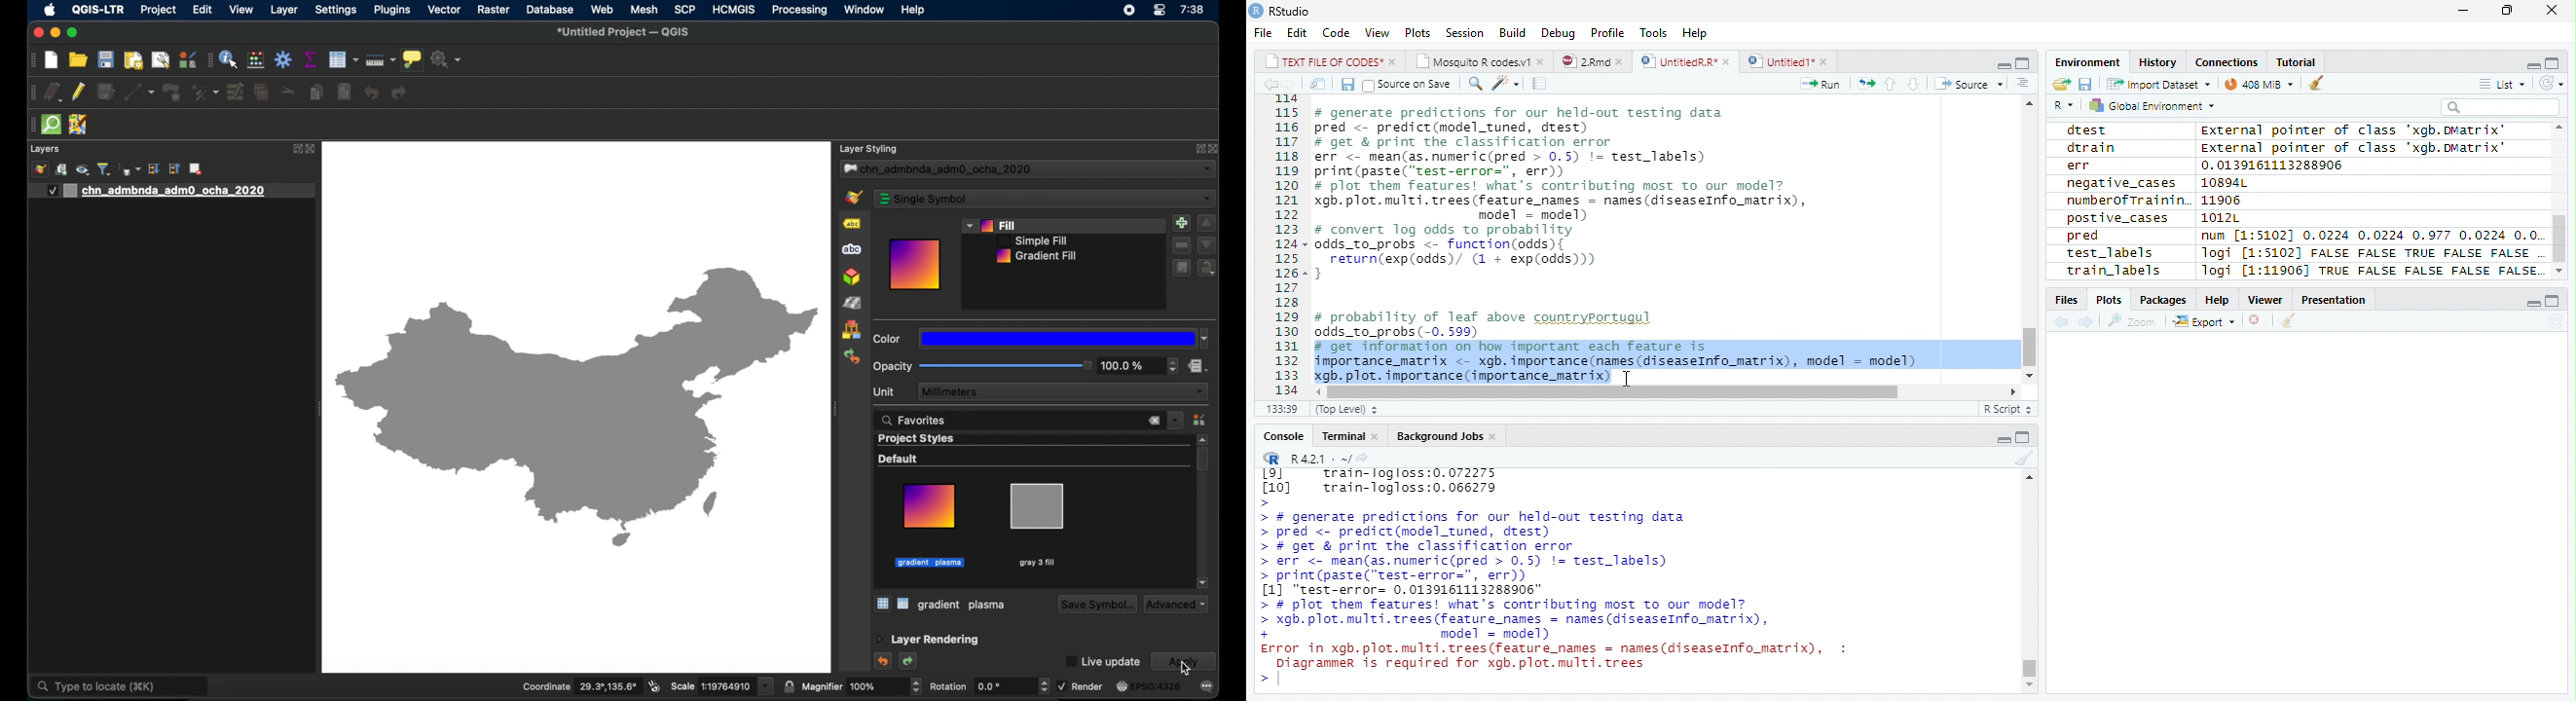 The width and height of the screenshot is (2576, 728). Describe the element at coordinates (2552, 299) in the screenshot. I see `Maximize` at that location.